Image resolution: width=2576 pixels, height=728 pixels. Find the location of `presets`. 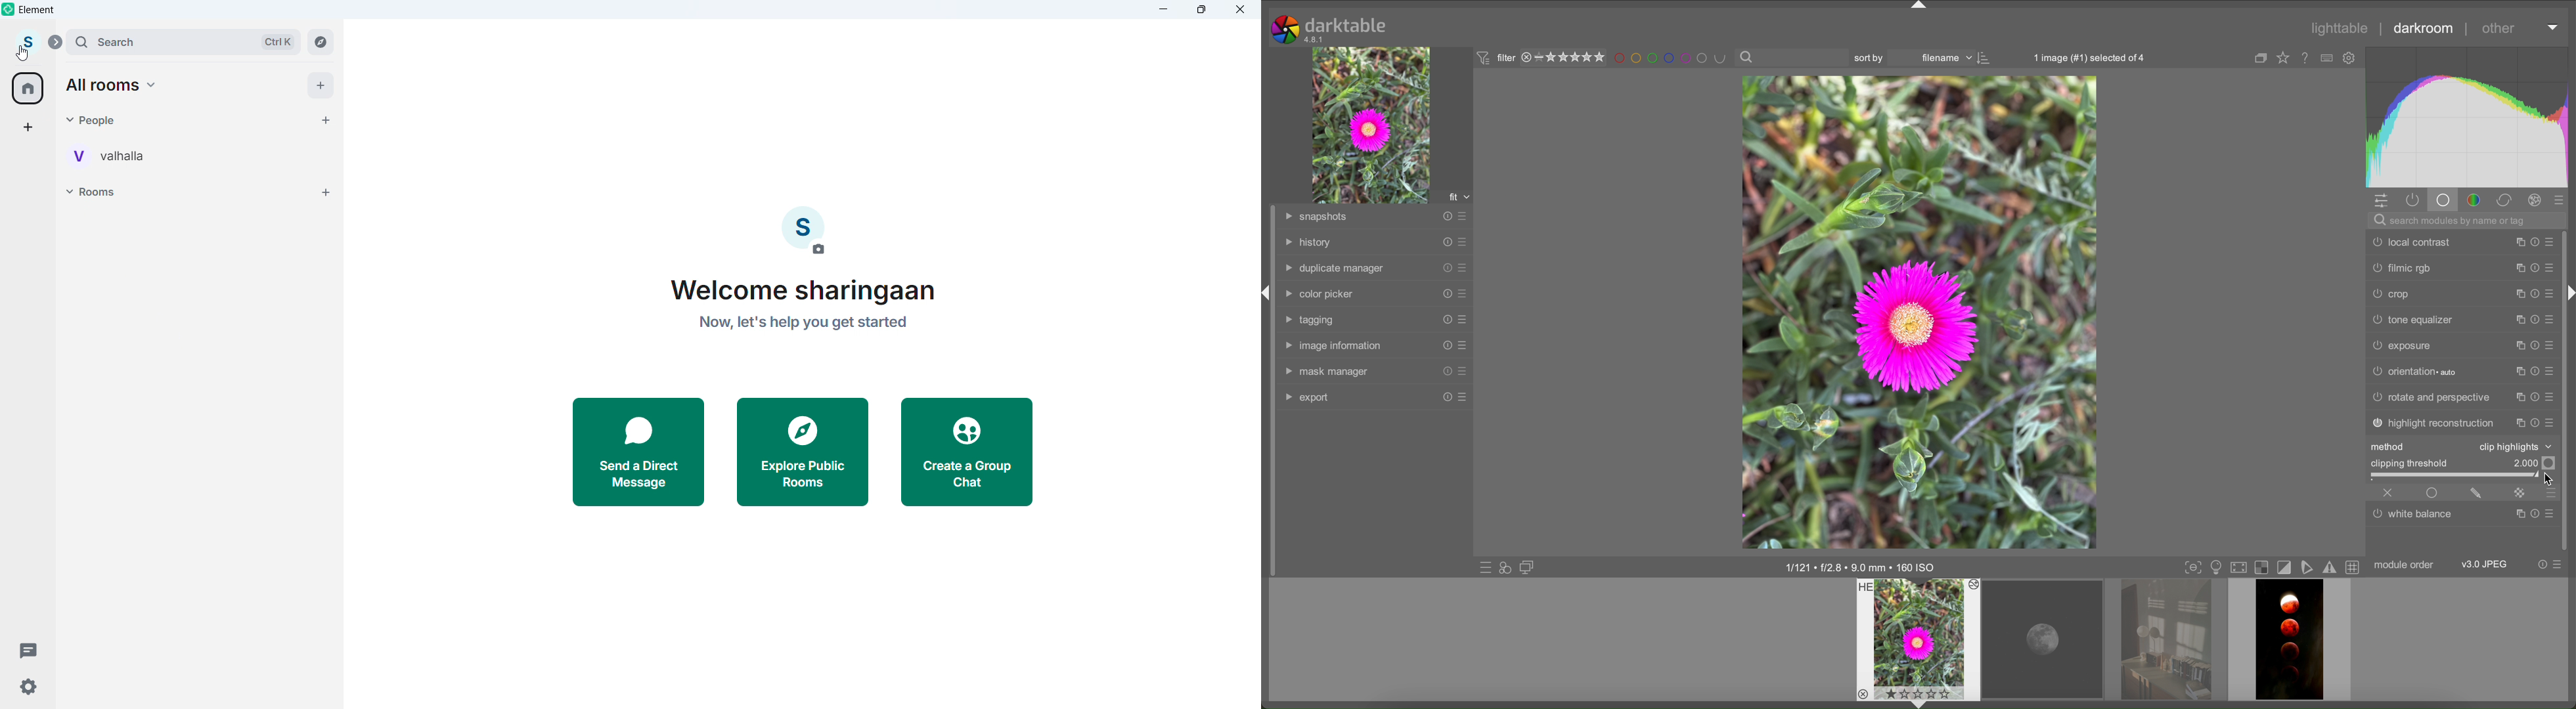

presets is located at coordinates (1462, 397).